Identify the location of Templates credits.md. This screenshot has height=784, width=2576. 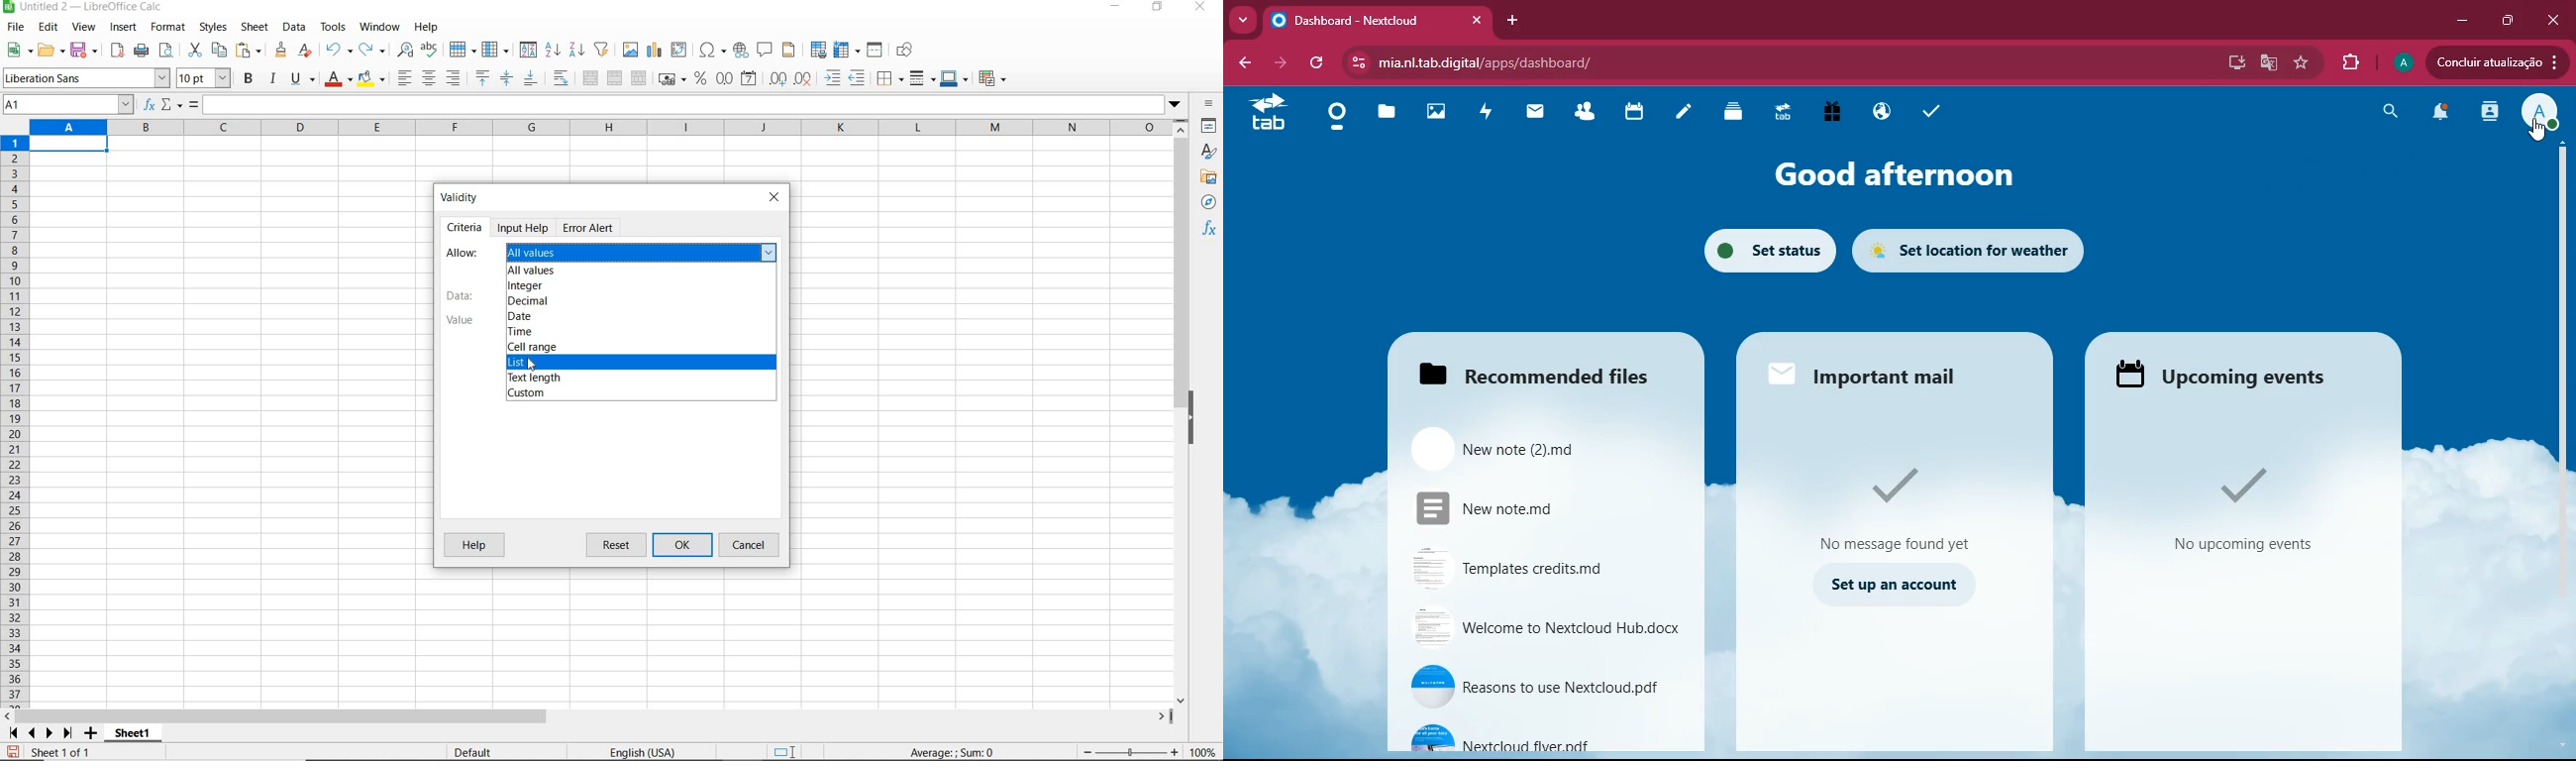
(1519, 572).